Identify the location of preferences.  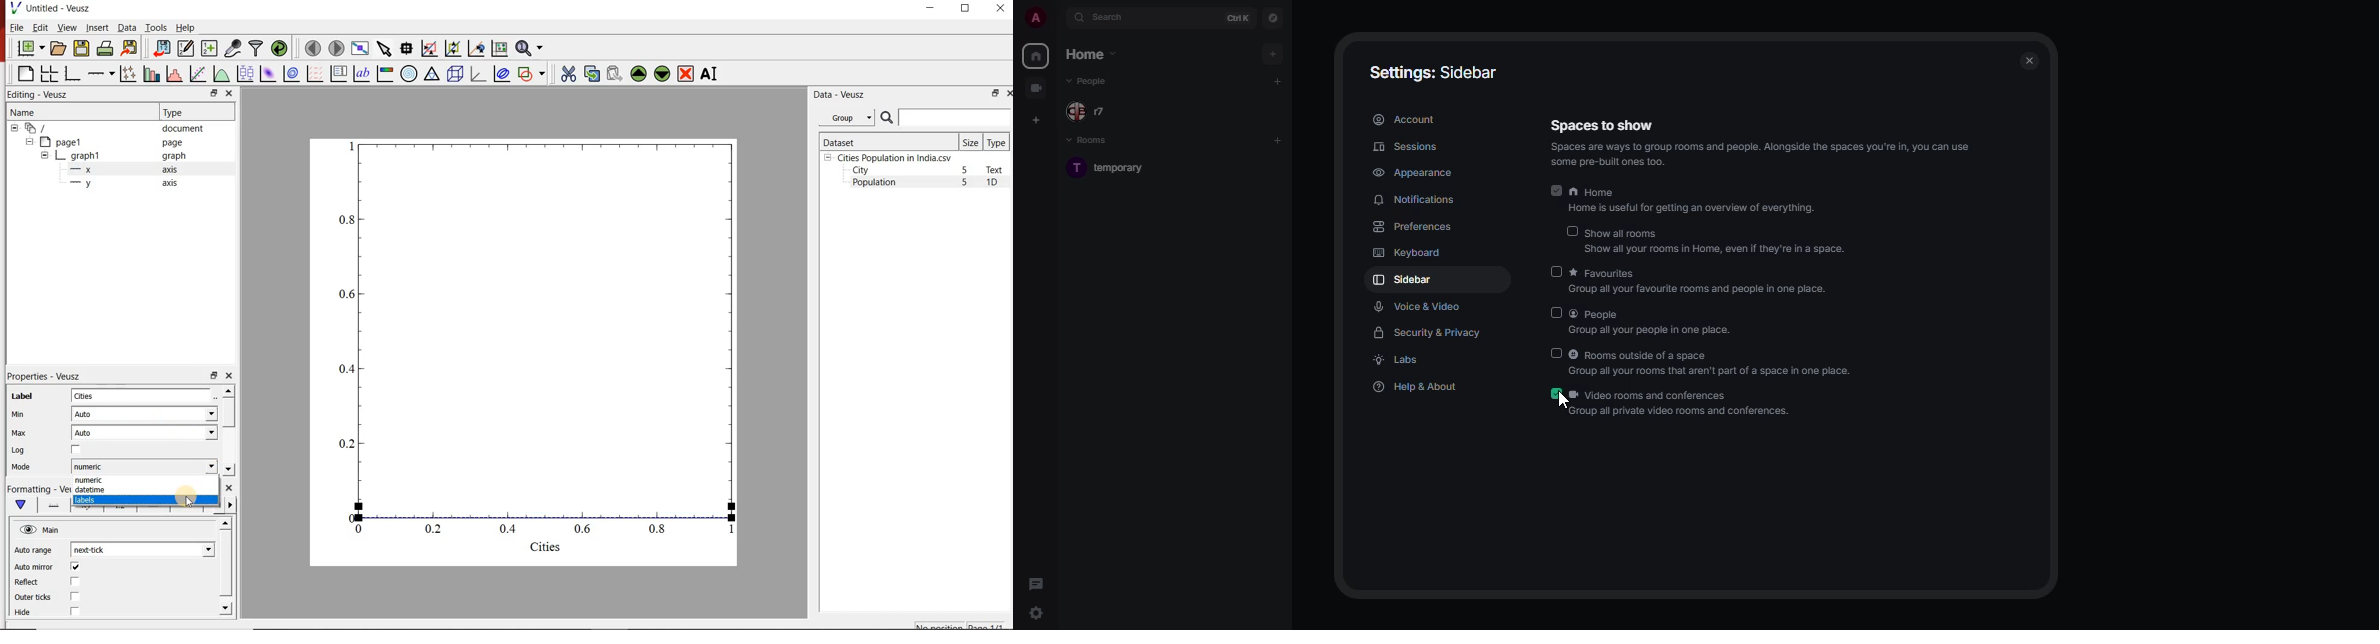
(1416, 228).